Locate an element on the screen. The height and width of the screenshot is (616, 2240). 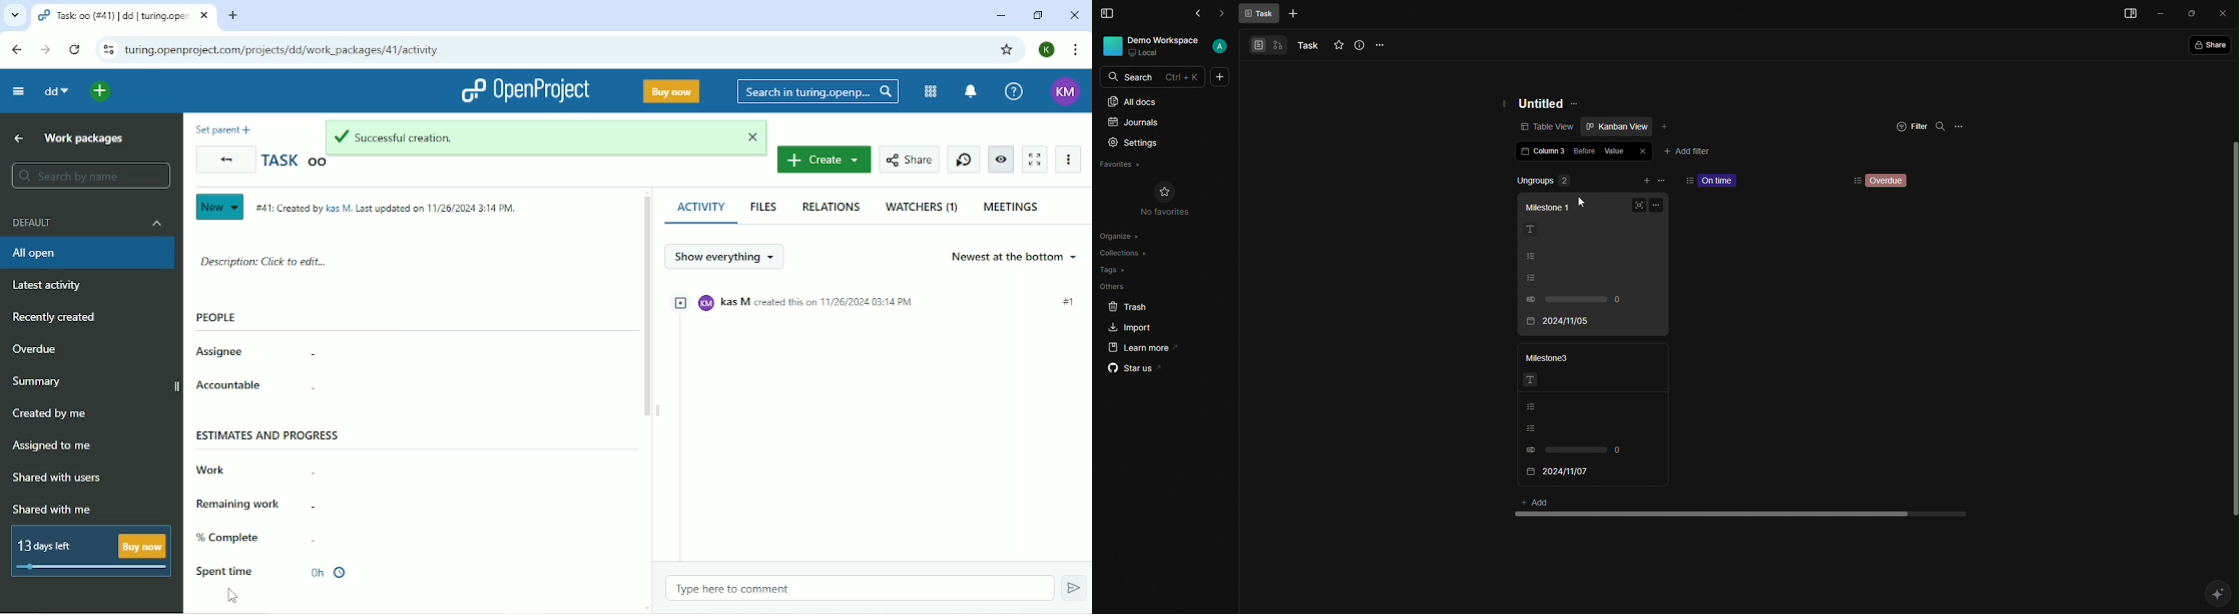
scroll is located at coordinates (2232, 300).